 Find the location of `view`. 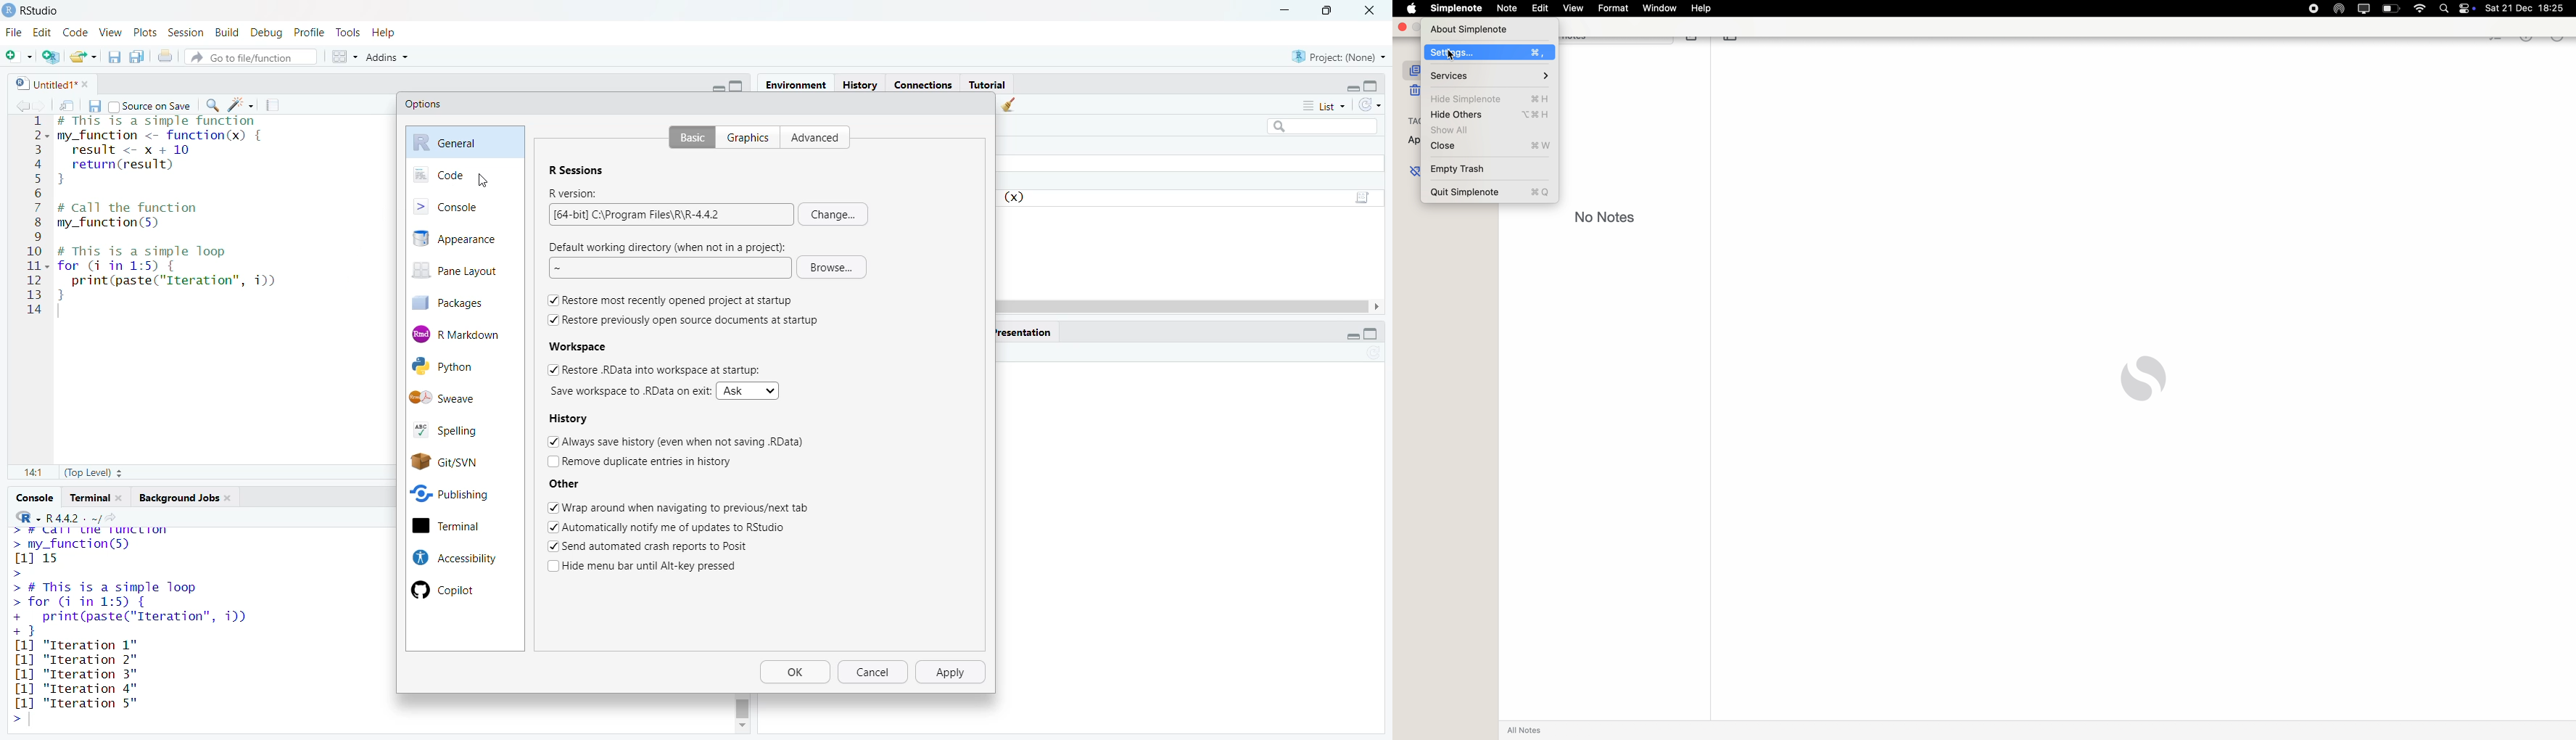

view is located at coordinates (110, 32).